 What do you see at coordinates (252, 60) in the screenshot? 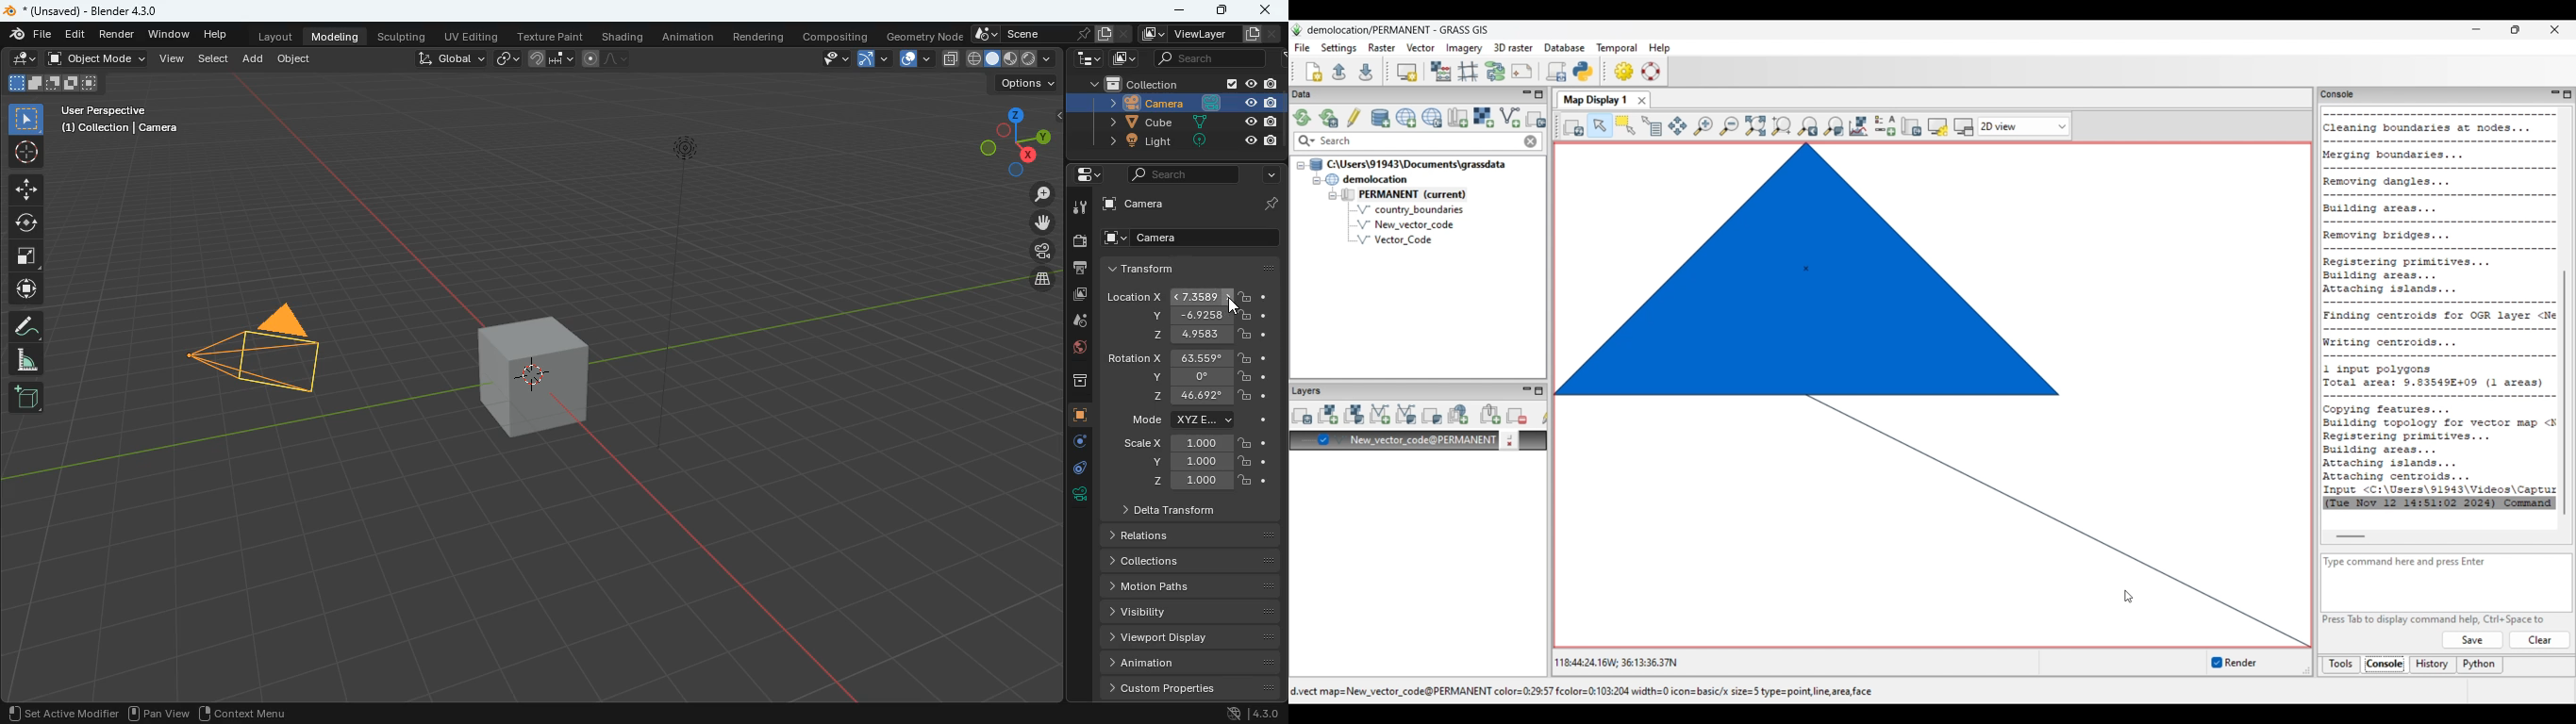
I see `add` at bounding box center [252, 60].